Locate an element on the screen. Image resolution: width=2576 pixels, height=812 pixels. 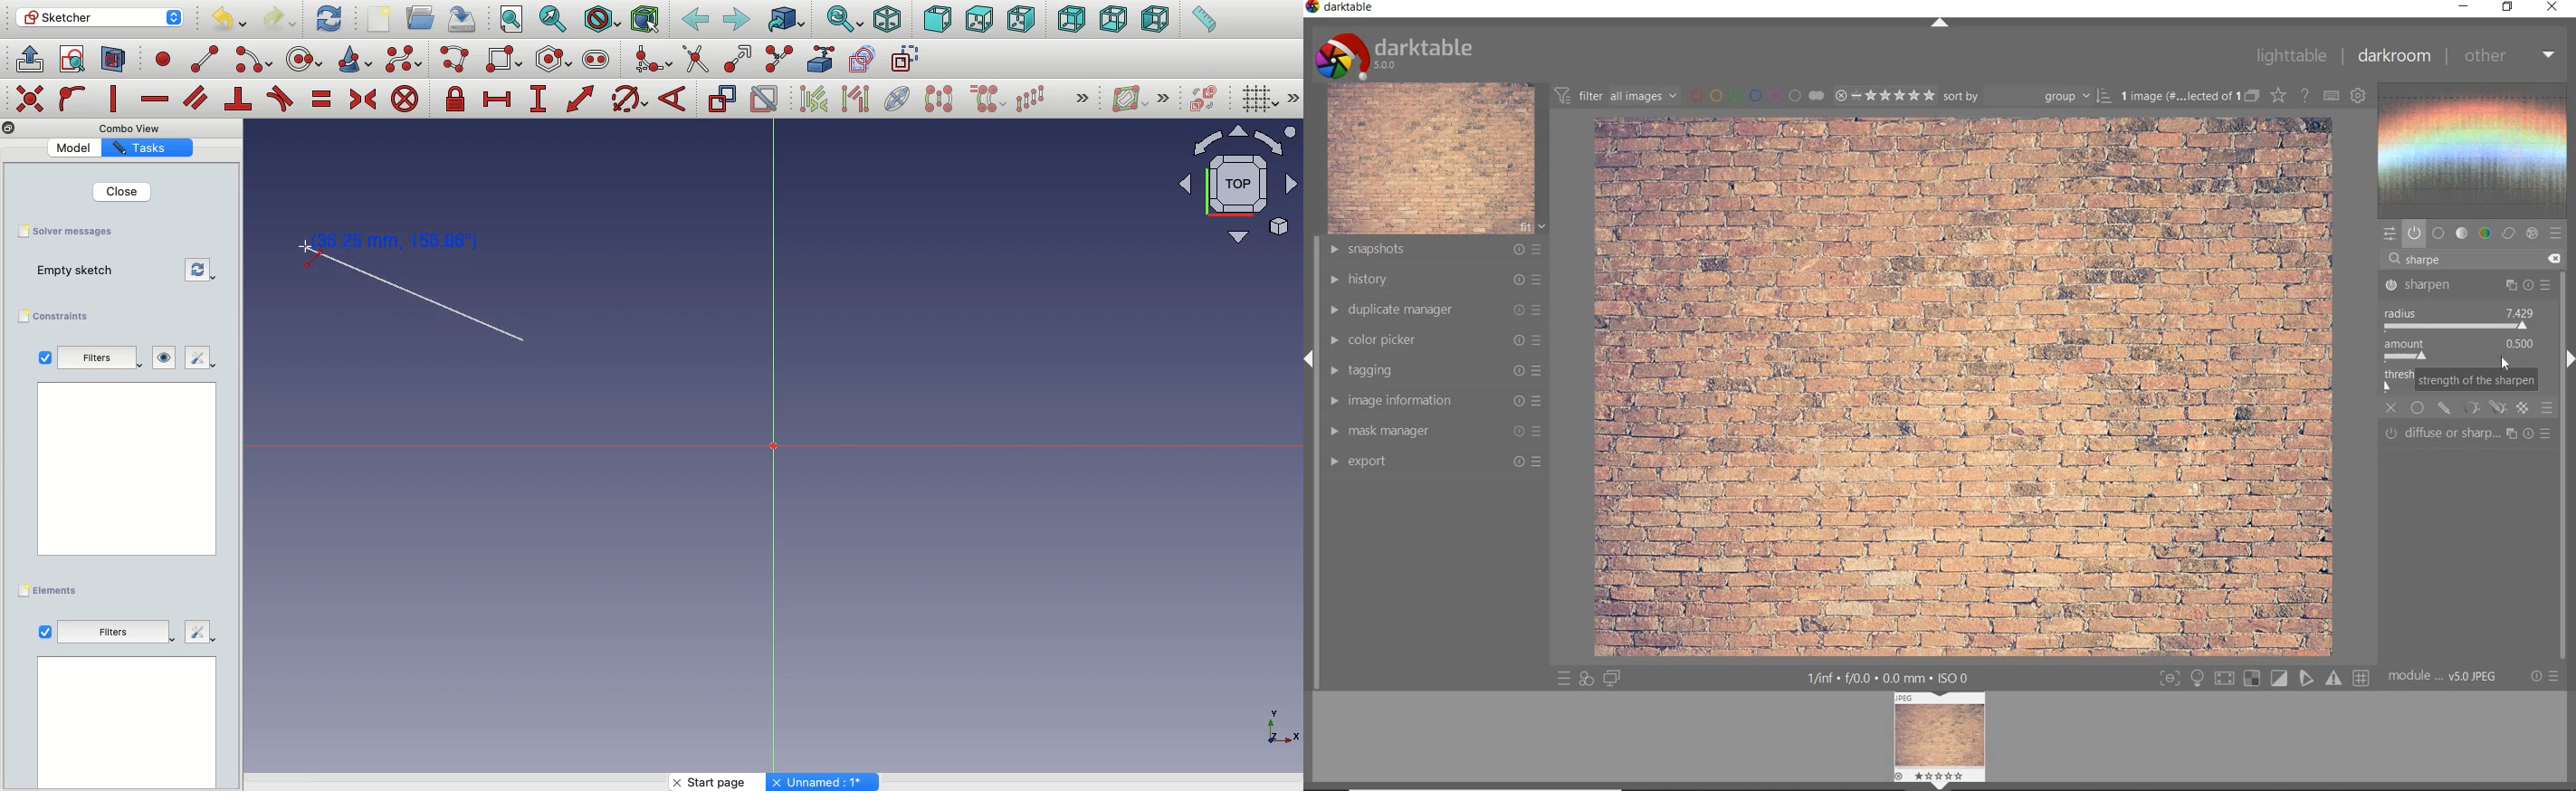
Constrain vertically is located at coordinates (116, 99).